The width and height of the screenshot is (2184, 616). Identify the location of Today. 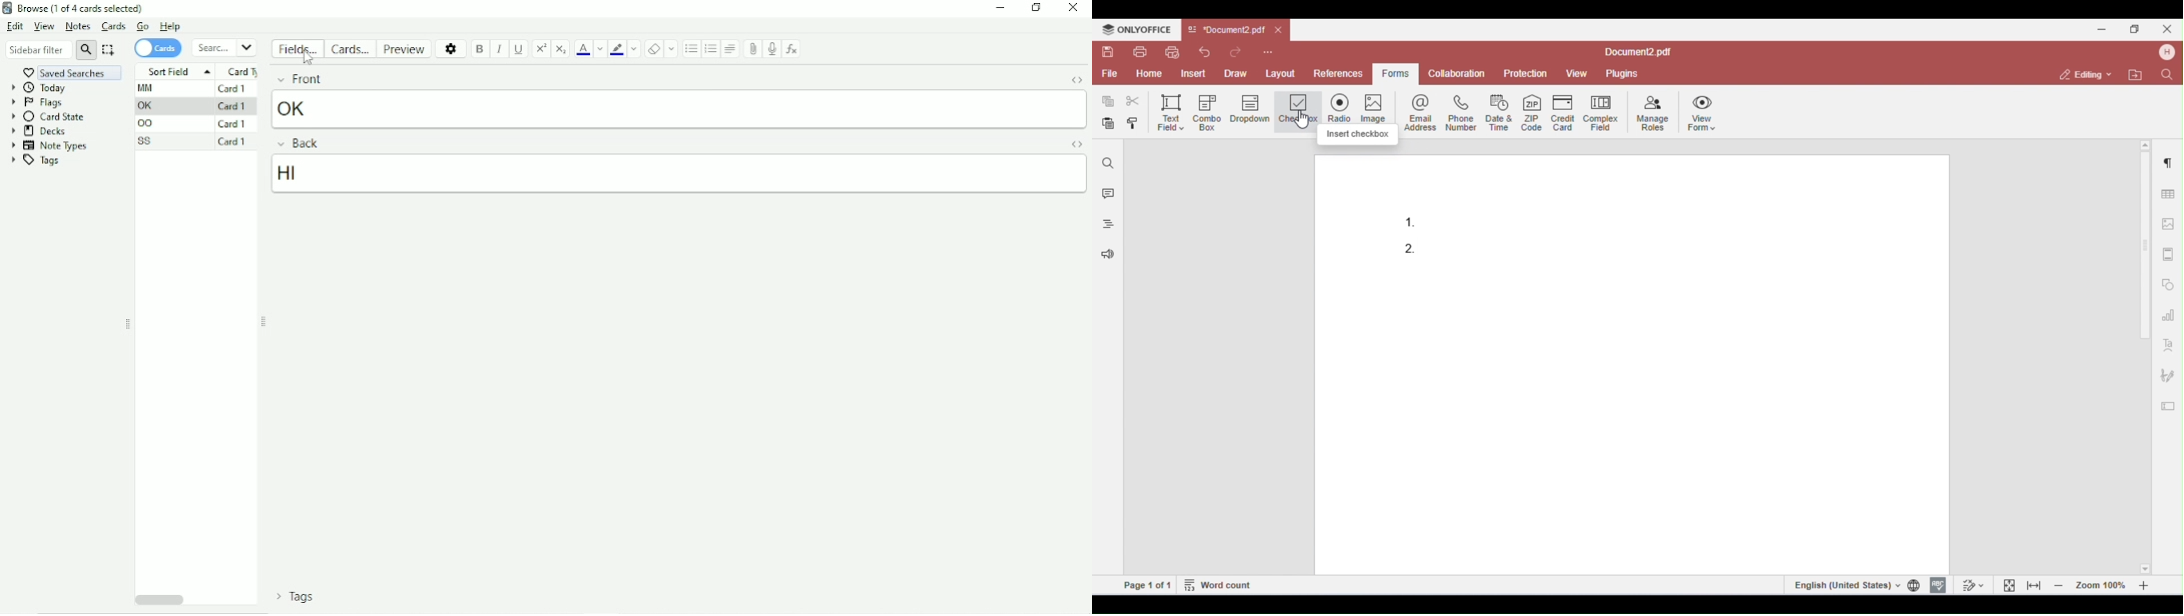
(41, 88).